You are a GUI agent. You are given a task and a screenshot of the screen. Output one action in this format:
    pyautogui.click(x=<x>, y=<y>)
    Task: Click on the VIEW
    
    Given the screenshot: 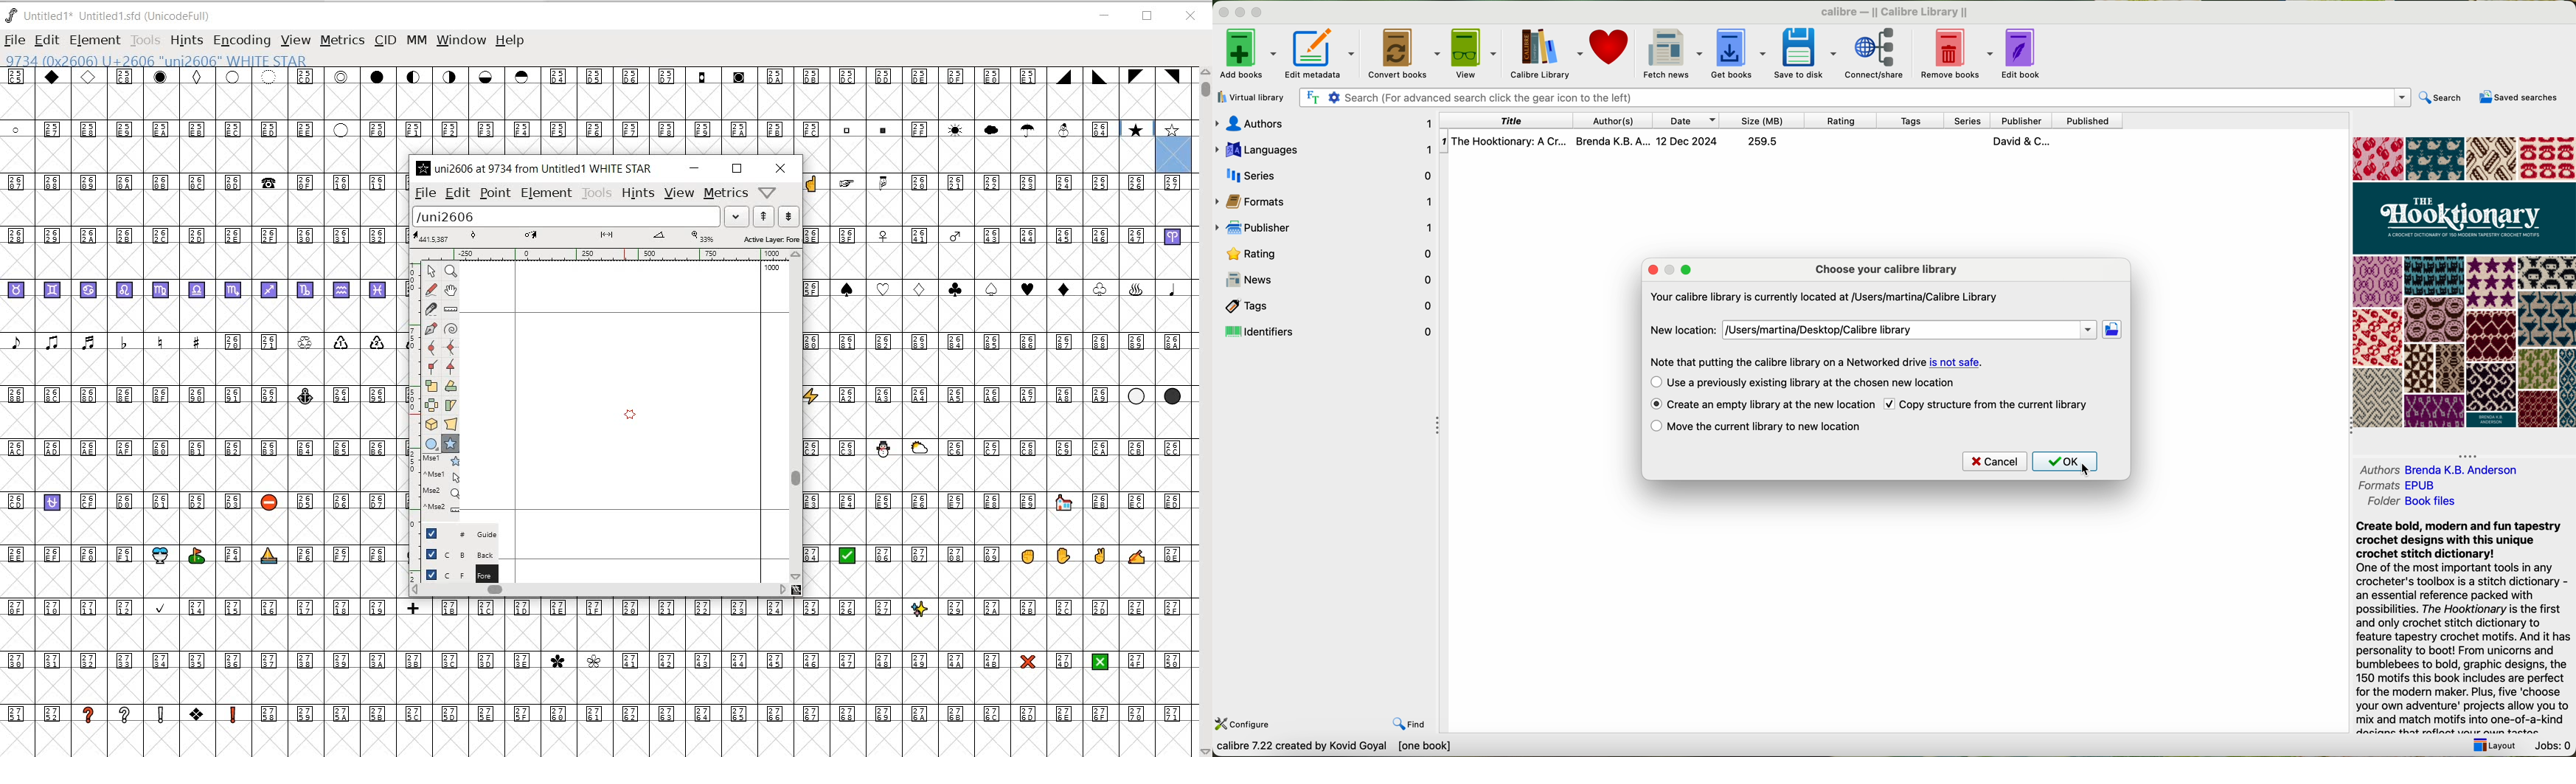 What is the action you would take?
    pyautogui.click(x=294, y=41)
    